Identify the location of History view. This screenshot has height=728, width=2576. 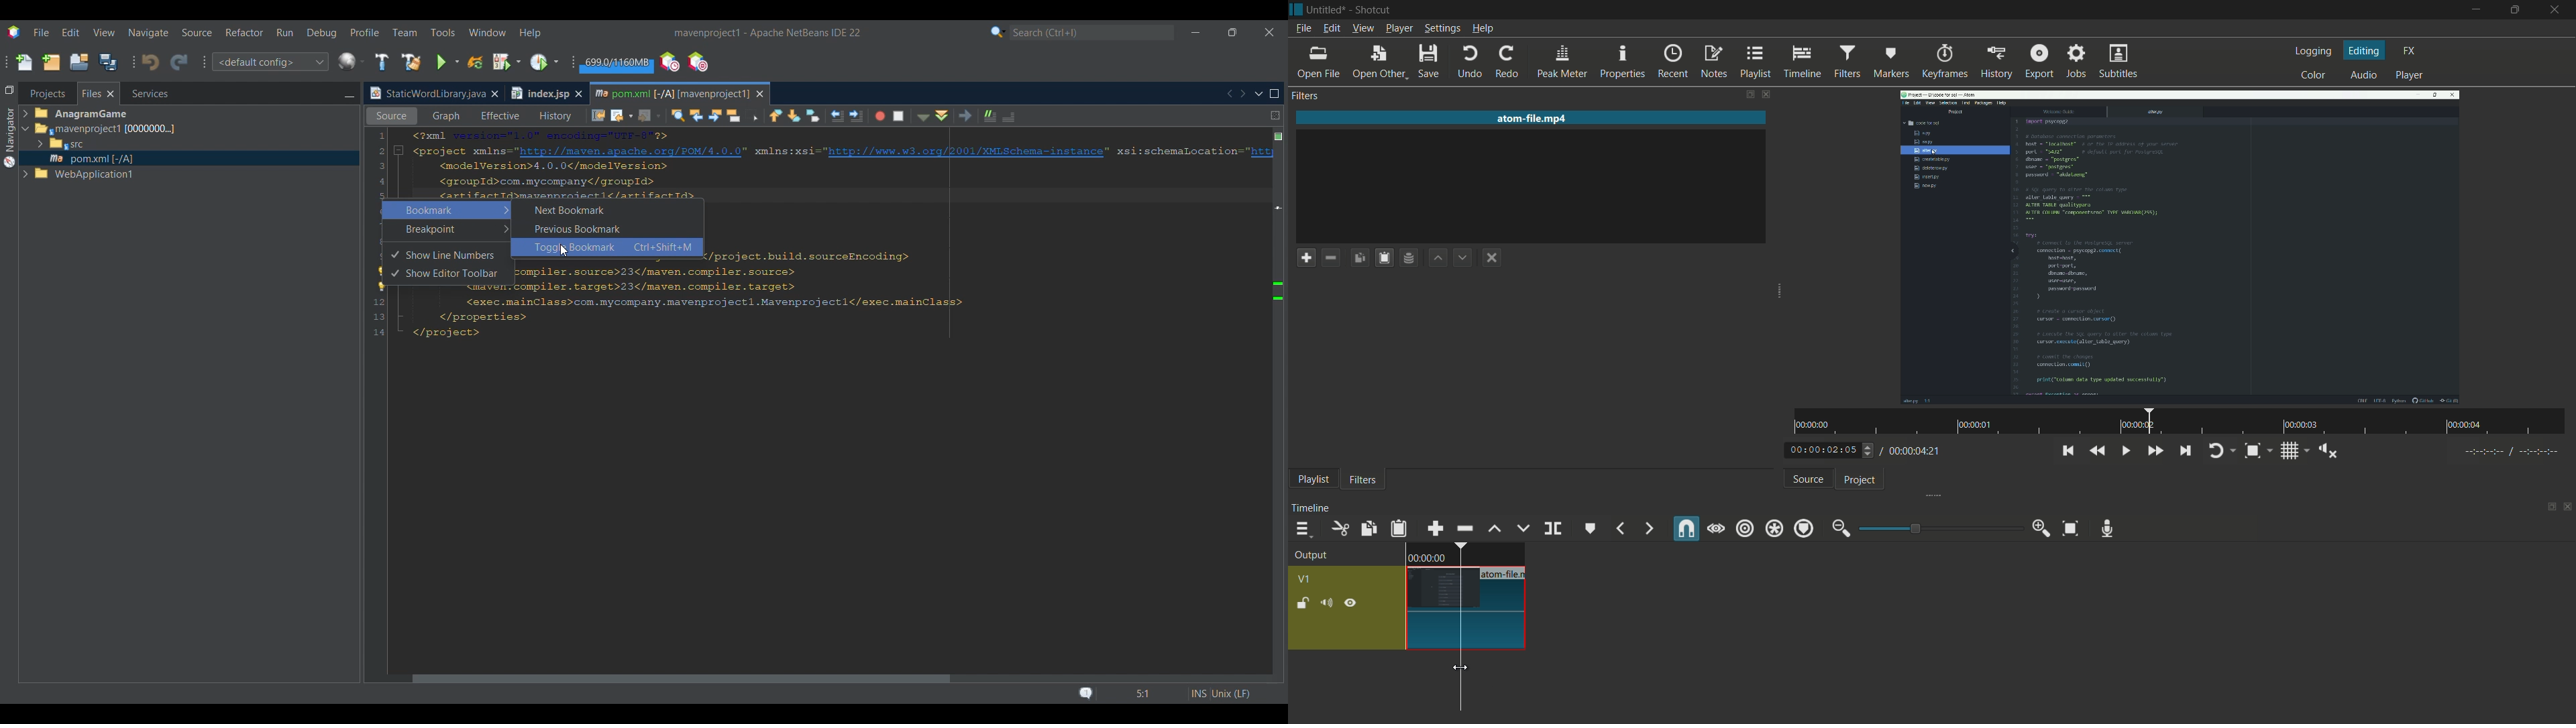
(552, 114).